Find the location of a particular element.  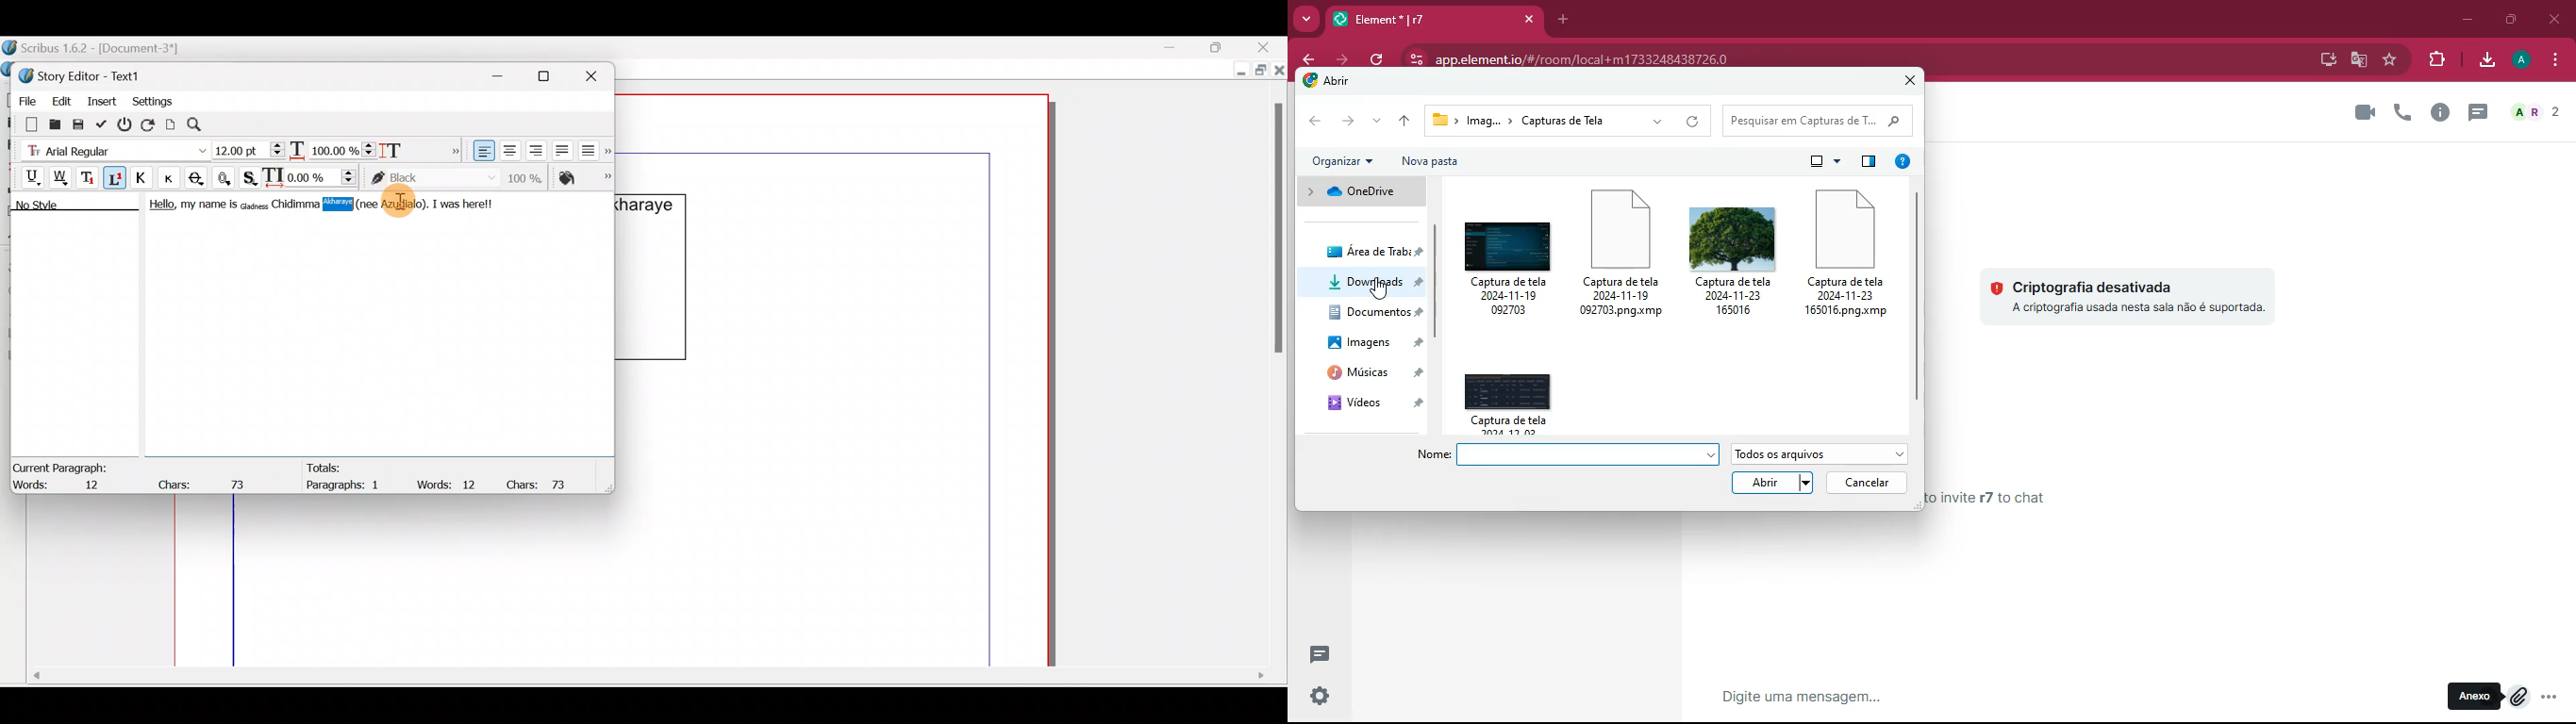

captura de tela 2024-11-23 165016.png.xmp is located at coordinates (1853, 252).